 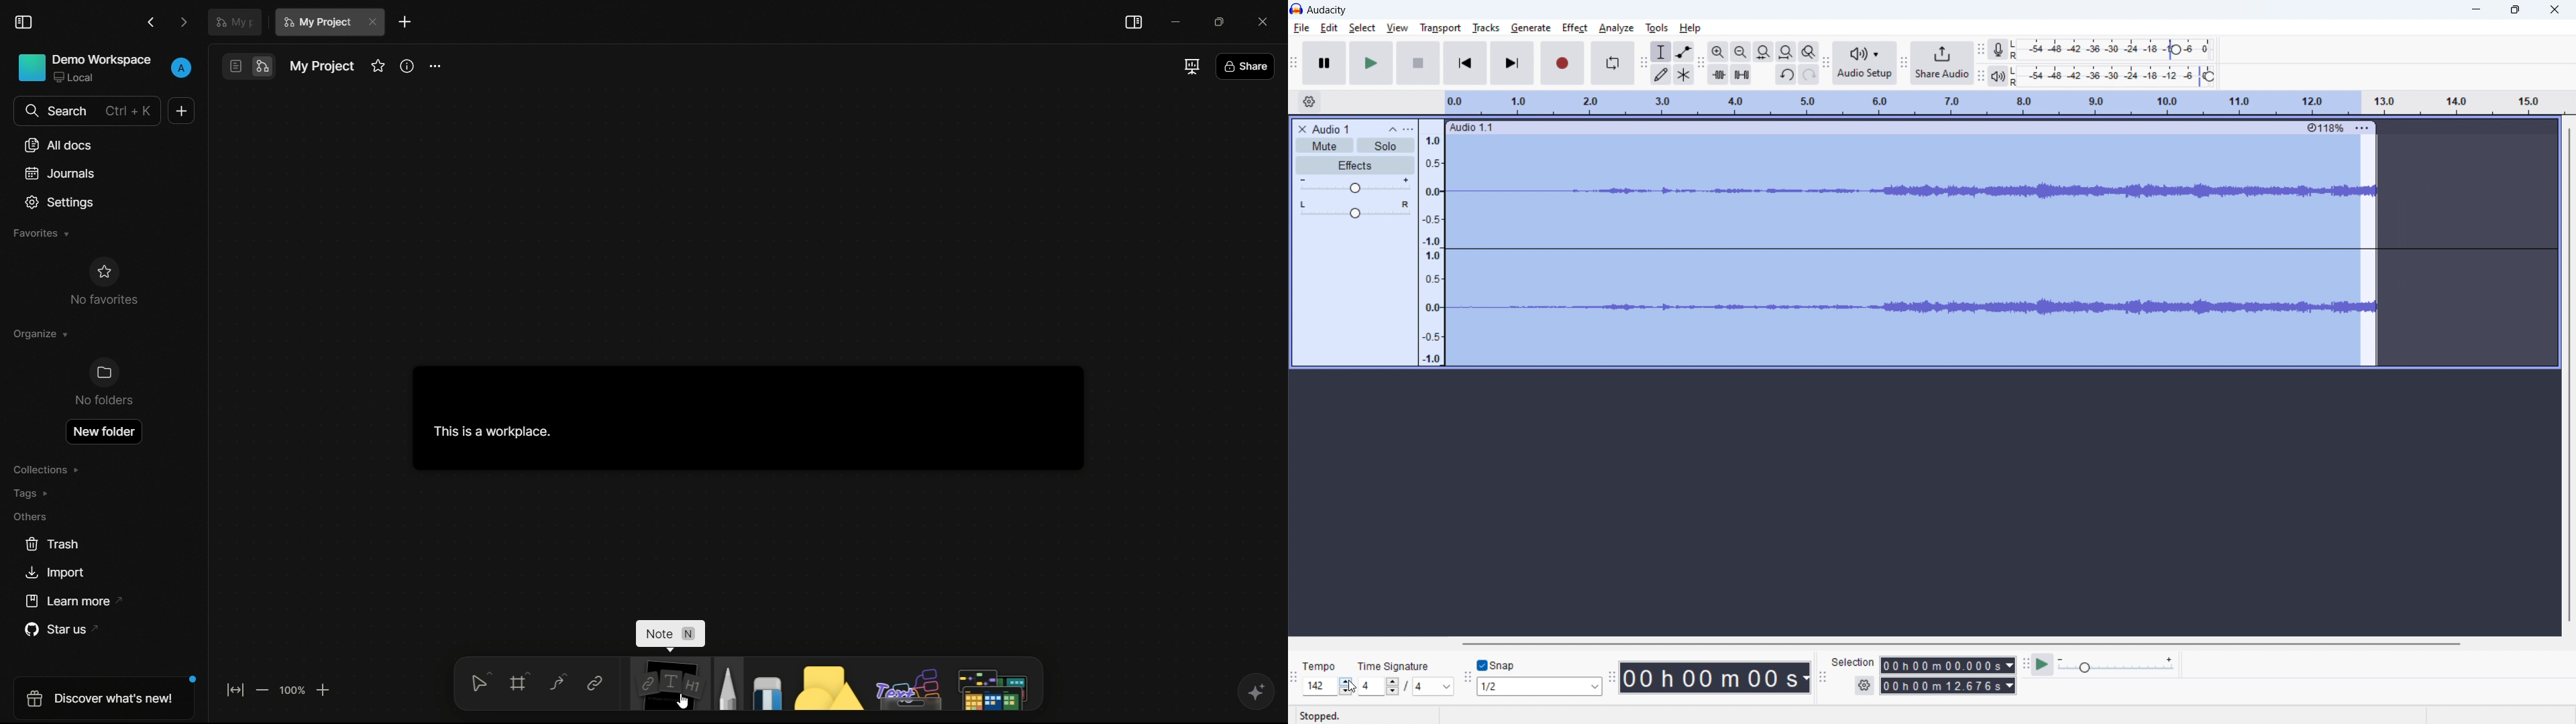 What do you see at coordinates (1540, 686) in the screenshot?
I see `select snapping` at bounding box center [1540, 686].